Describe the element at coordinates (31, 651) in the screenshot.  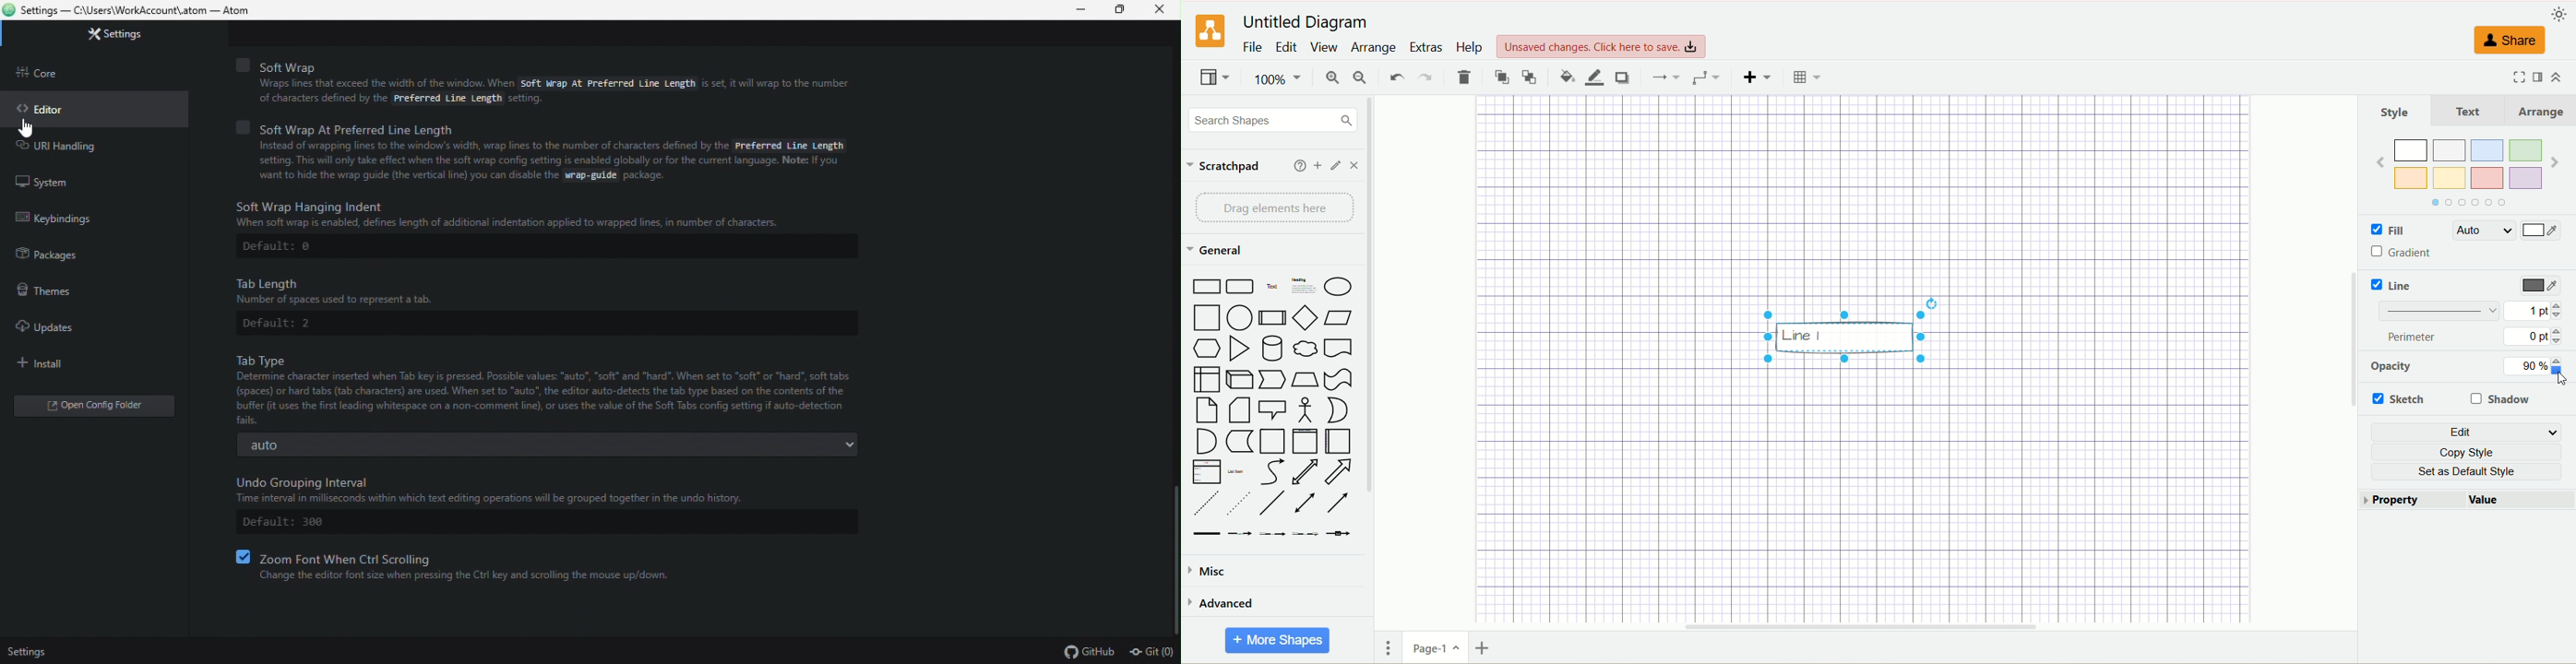
I see `Settings` at that location.